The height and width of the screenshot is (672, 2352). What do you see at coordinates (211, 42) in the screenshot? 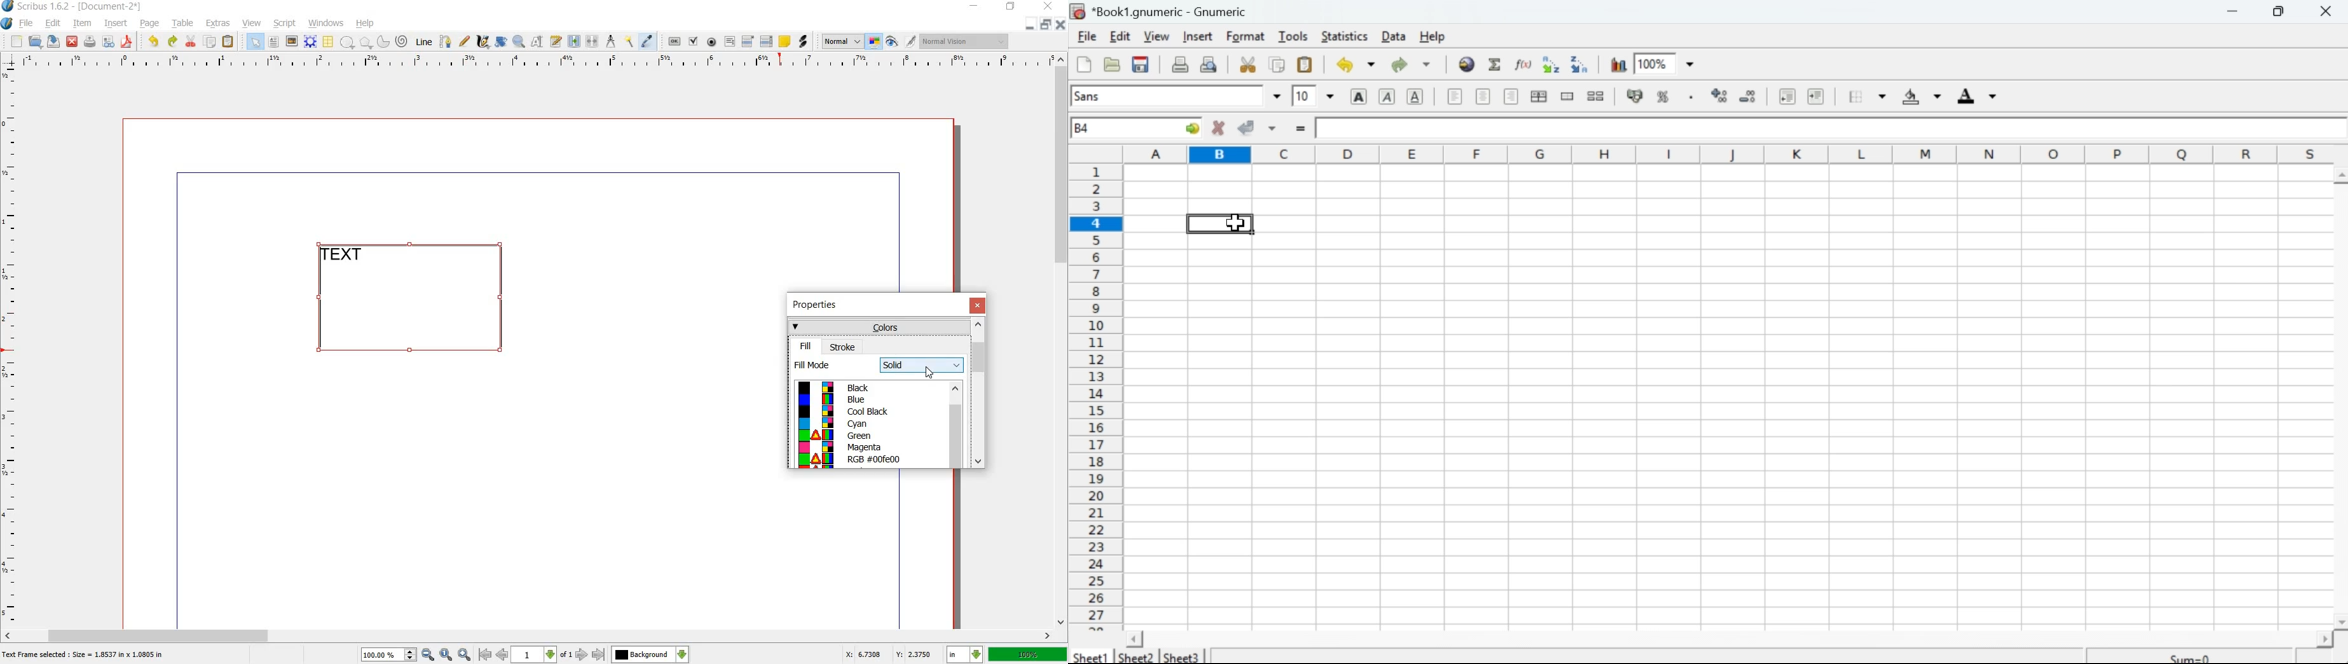
I see `copy` at bounding box center [211, 42].